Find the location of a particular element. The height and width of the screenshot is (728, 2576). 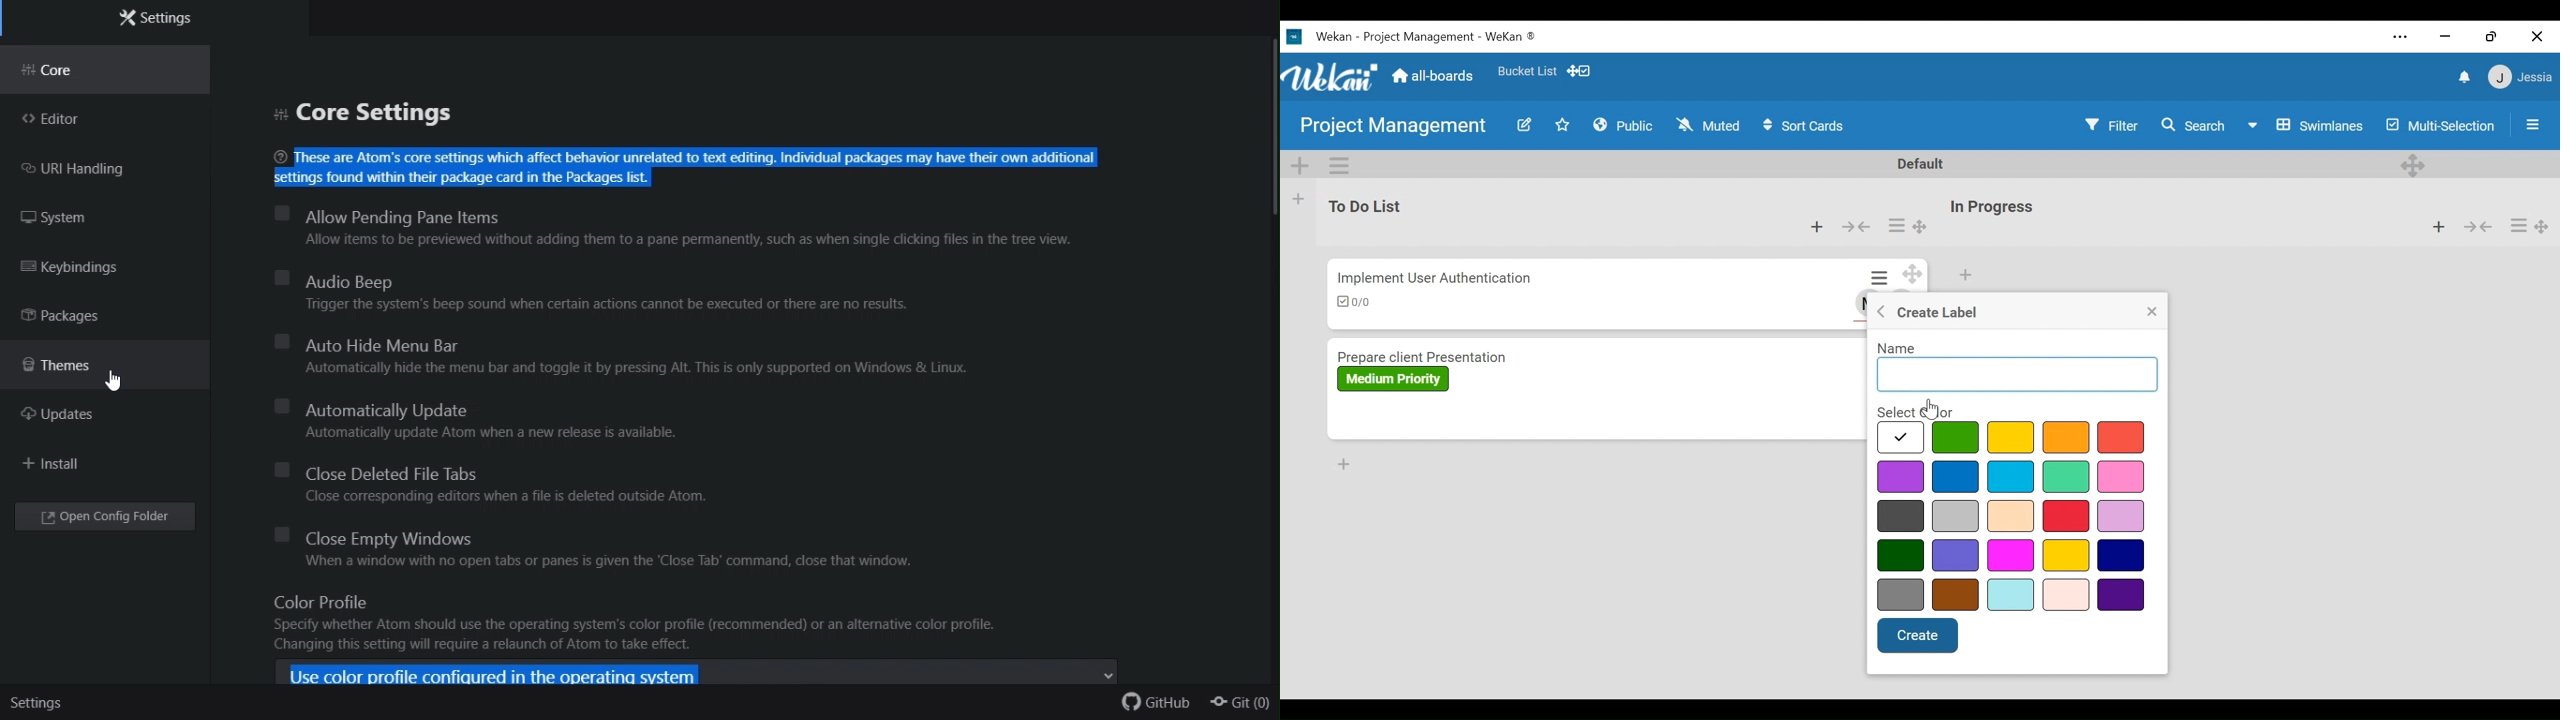

Add card to top of the list is located at coordinates (1817, 228).